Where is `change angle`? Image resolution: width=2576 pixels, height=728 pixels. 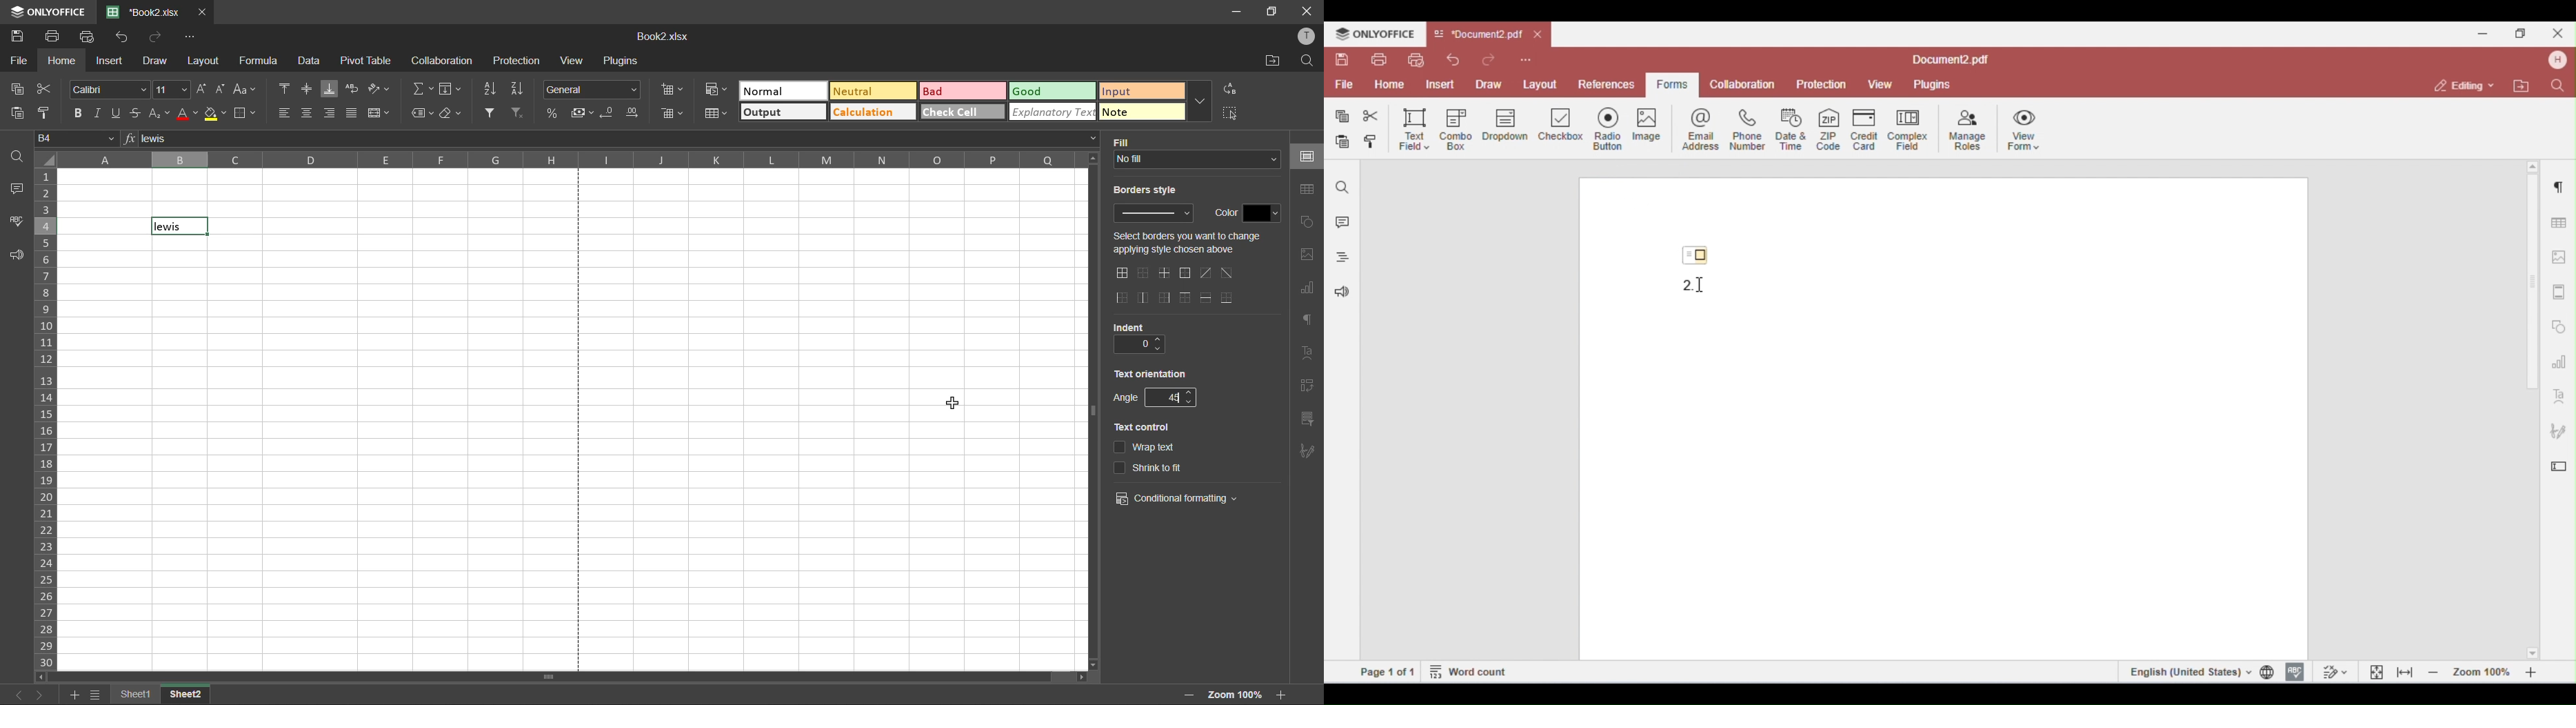
change angle is located at coordinates (1163, 397).